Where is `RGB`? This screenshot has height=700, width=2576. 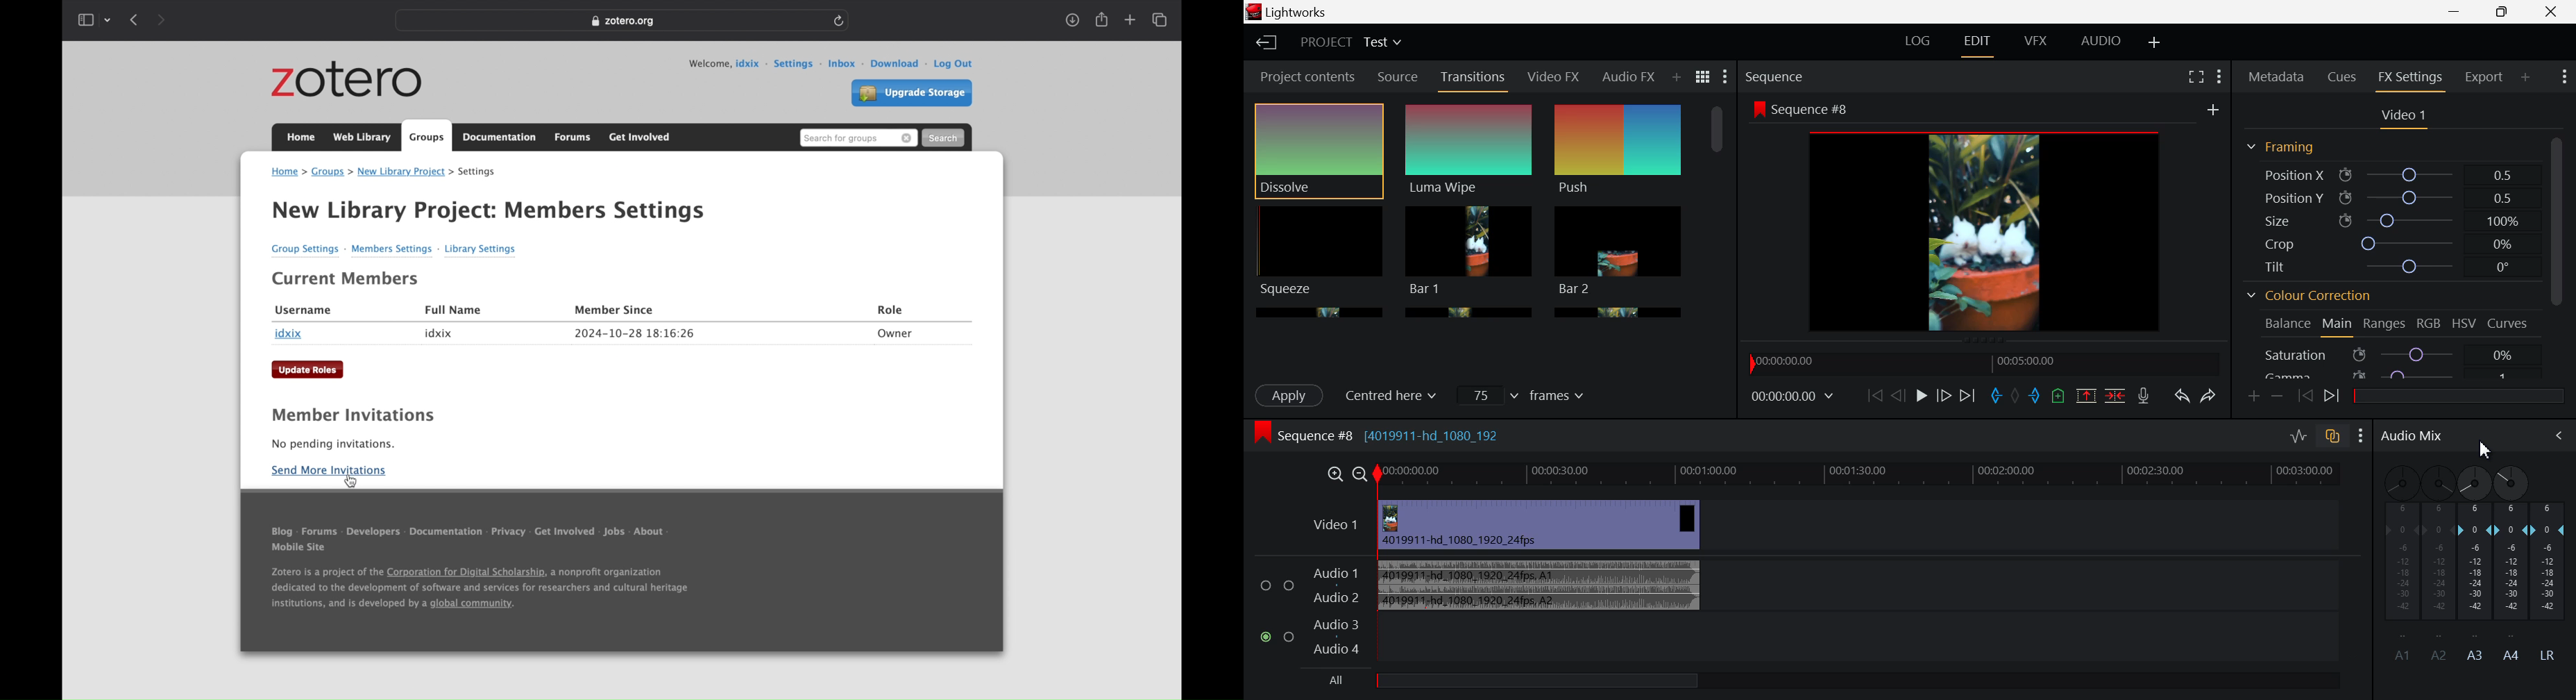 RGB is located at coordinates (2430, 324).